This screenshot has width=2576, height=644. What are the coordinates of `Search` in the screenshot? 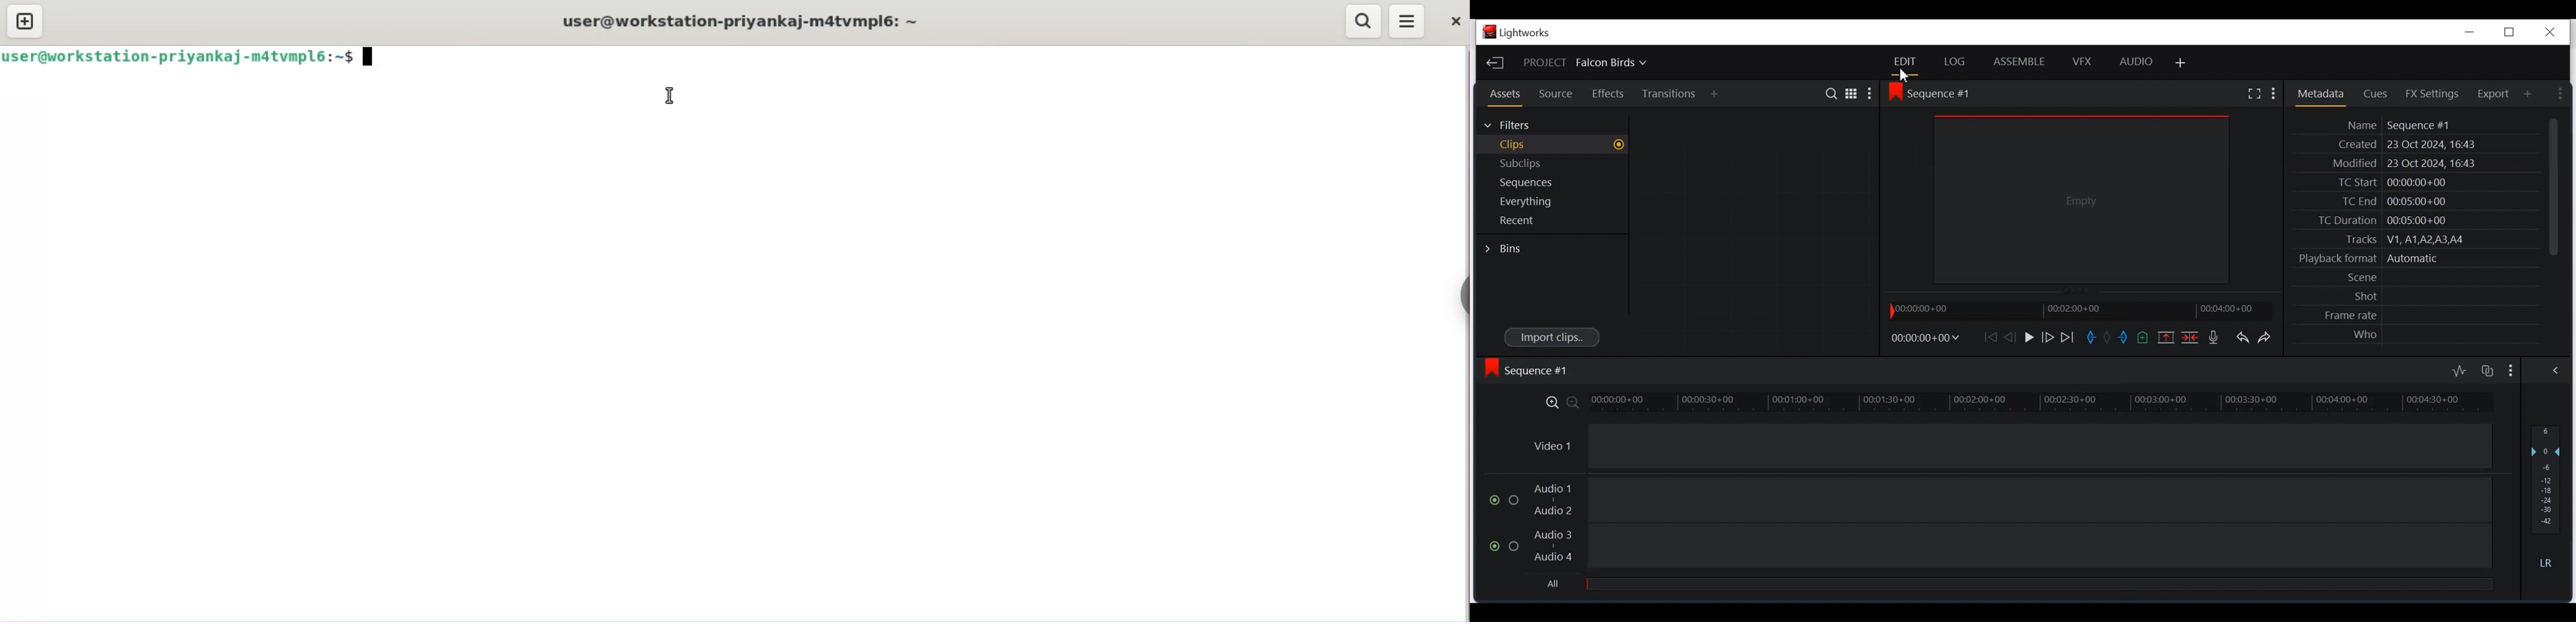 It's located at (1830, 93).